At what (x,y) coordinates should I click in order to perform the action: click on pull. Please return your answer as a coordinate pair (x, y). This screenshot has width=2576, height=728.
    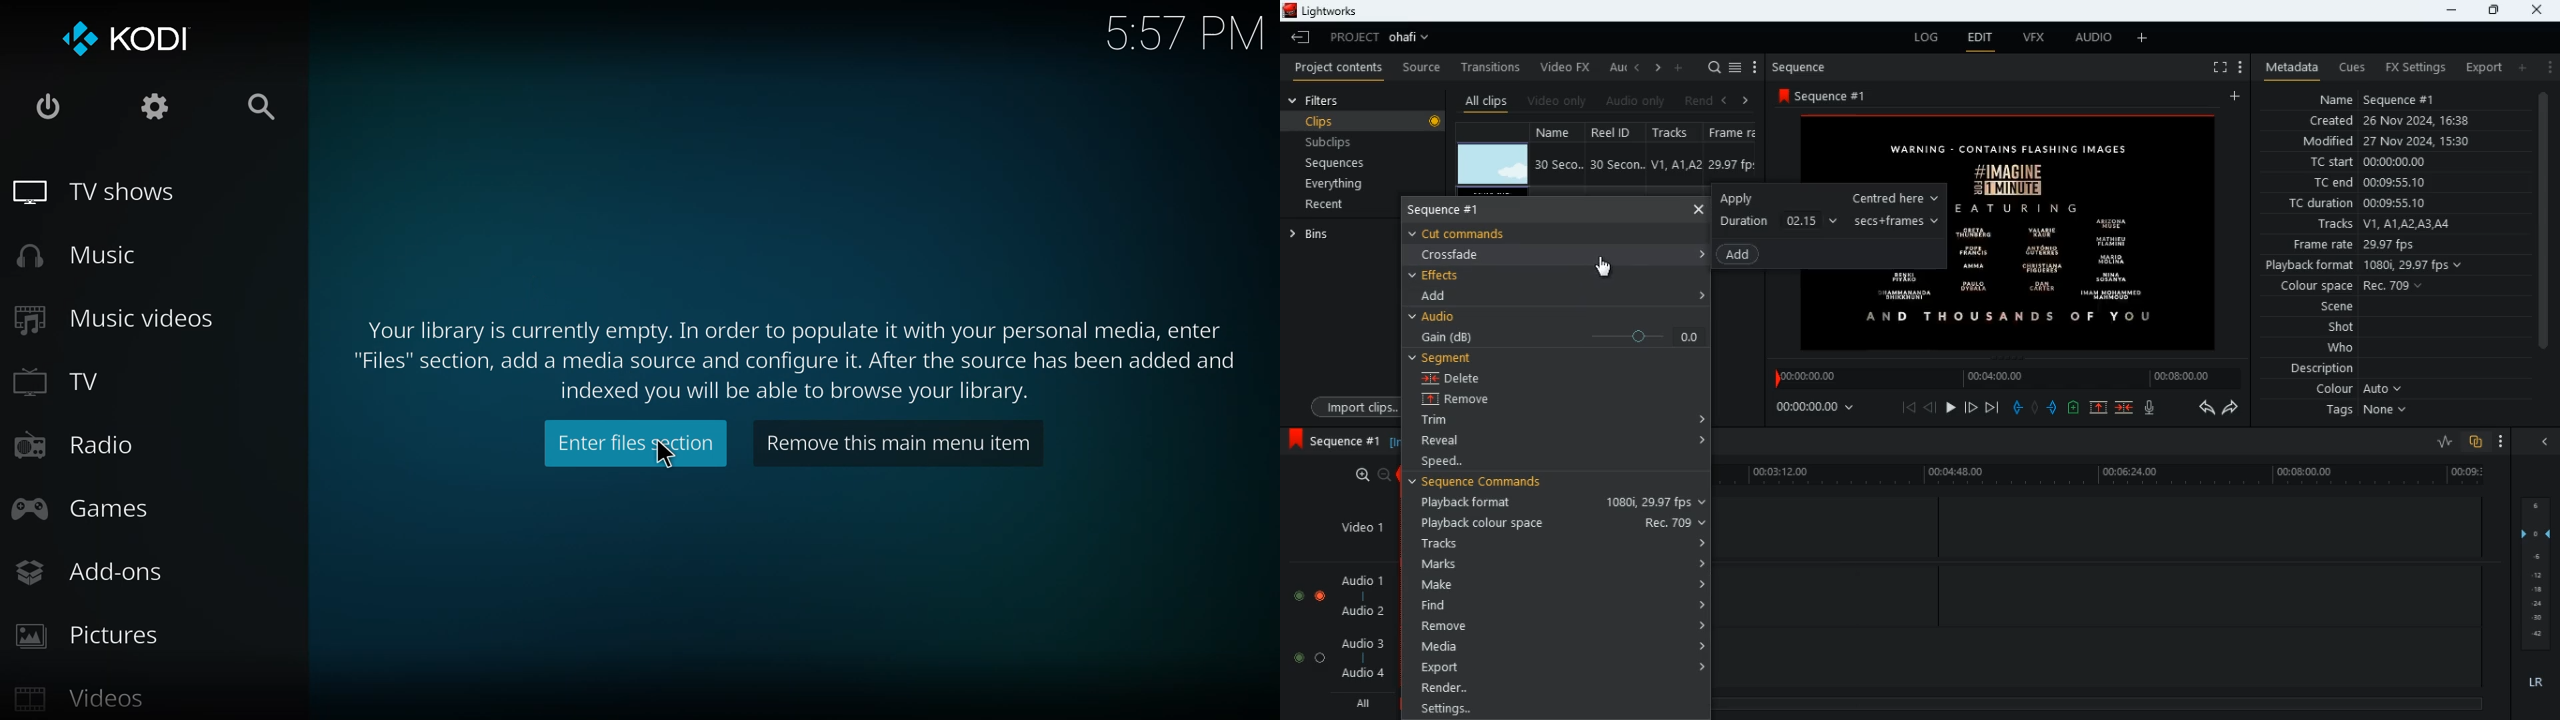
    Looking at the image, I should click on (2017, 407).